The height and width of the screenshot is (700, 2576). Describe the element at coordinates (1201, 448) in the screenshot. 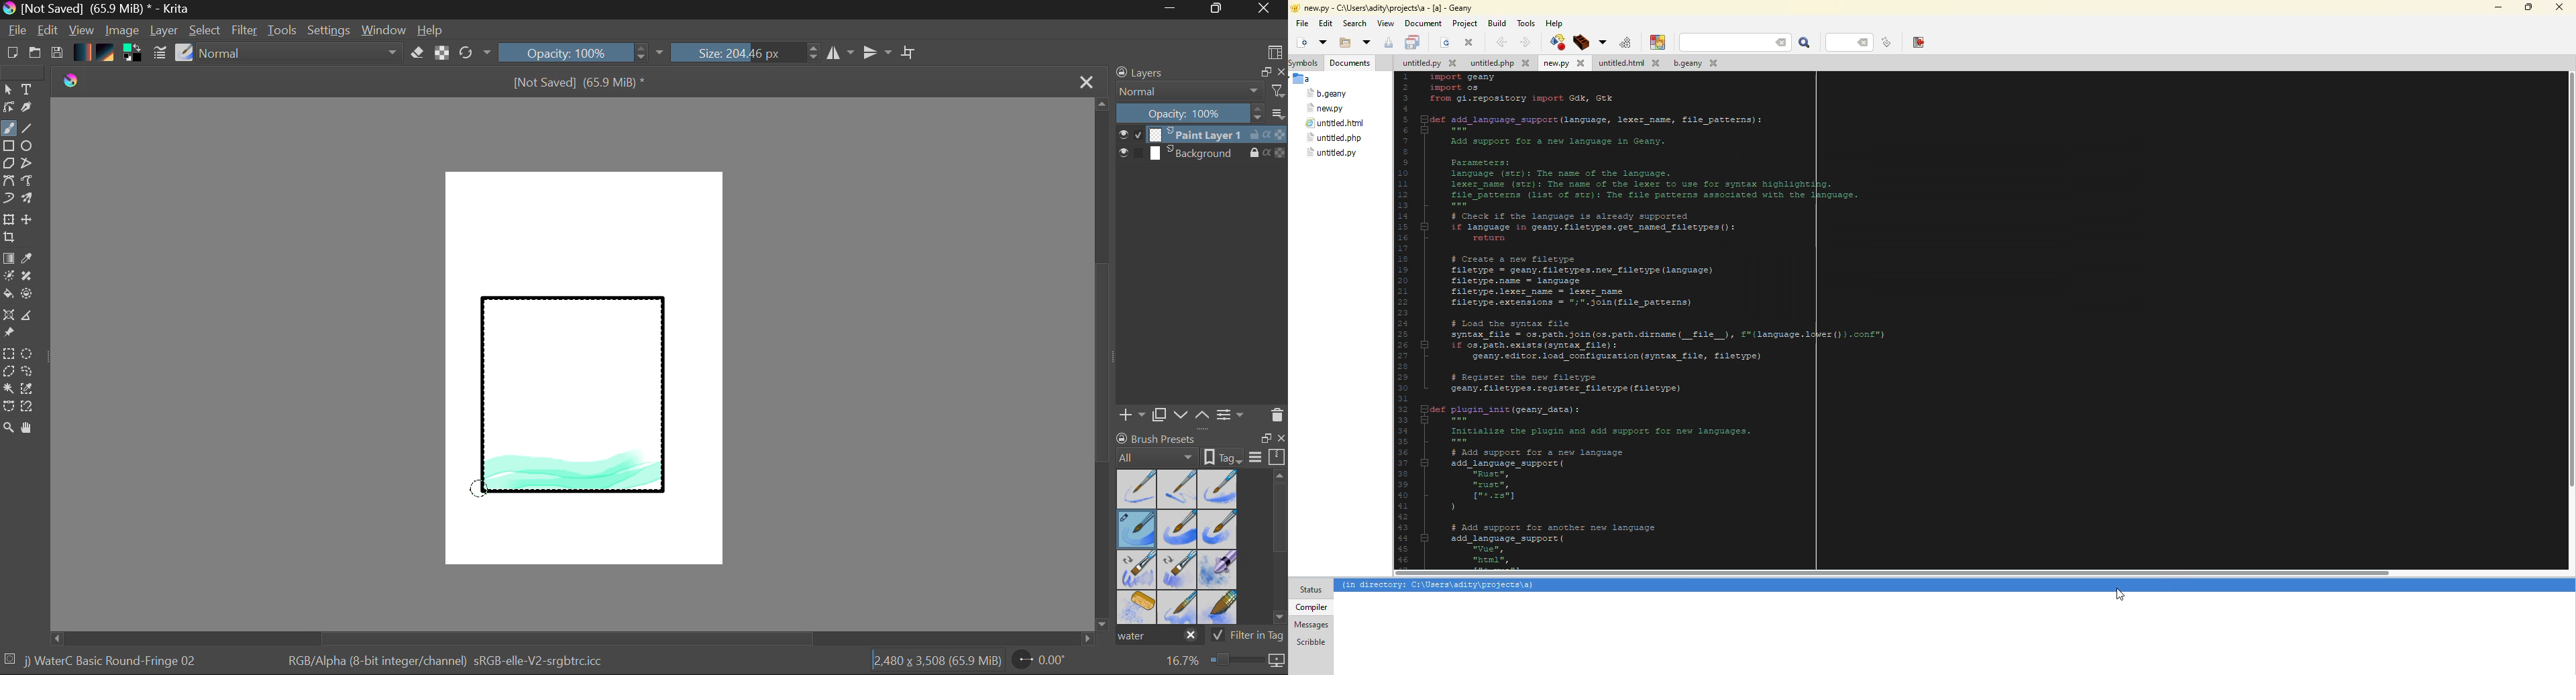

I see `Brush presets docket` at that location.